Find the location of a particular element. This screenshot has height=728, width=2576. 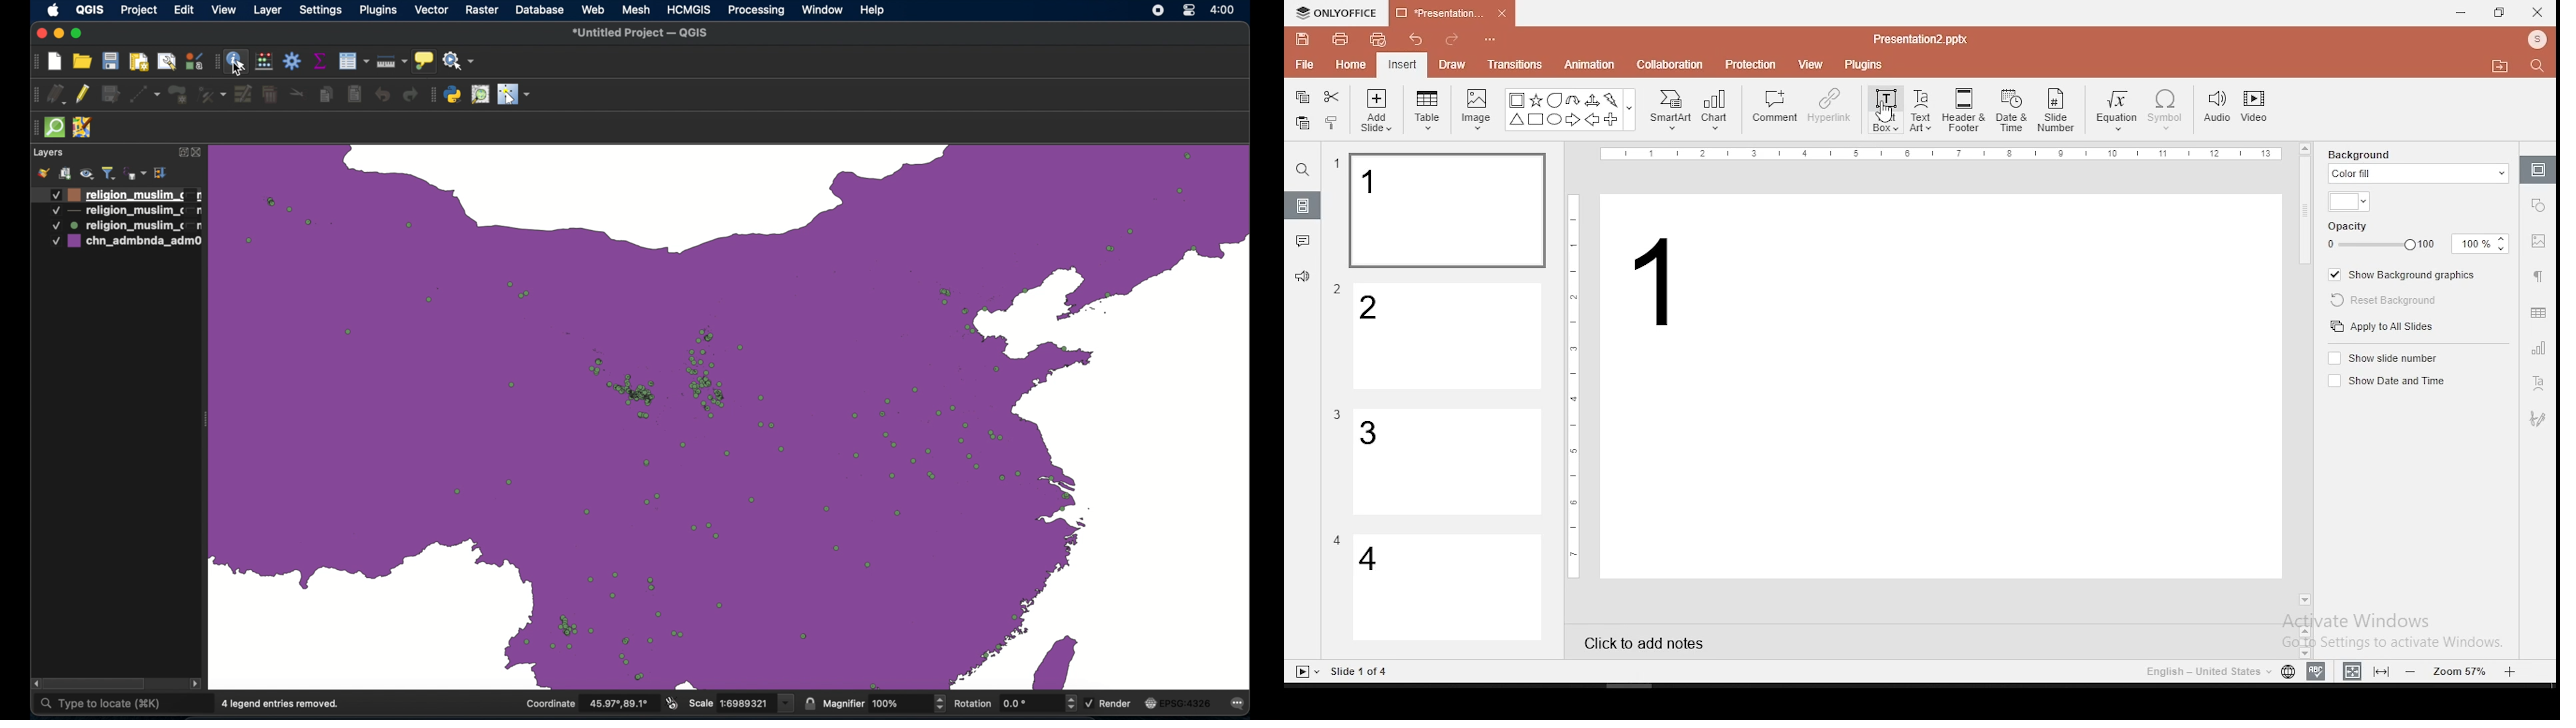

toggle extents and mouse display position is located at coordinates (673, 702).